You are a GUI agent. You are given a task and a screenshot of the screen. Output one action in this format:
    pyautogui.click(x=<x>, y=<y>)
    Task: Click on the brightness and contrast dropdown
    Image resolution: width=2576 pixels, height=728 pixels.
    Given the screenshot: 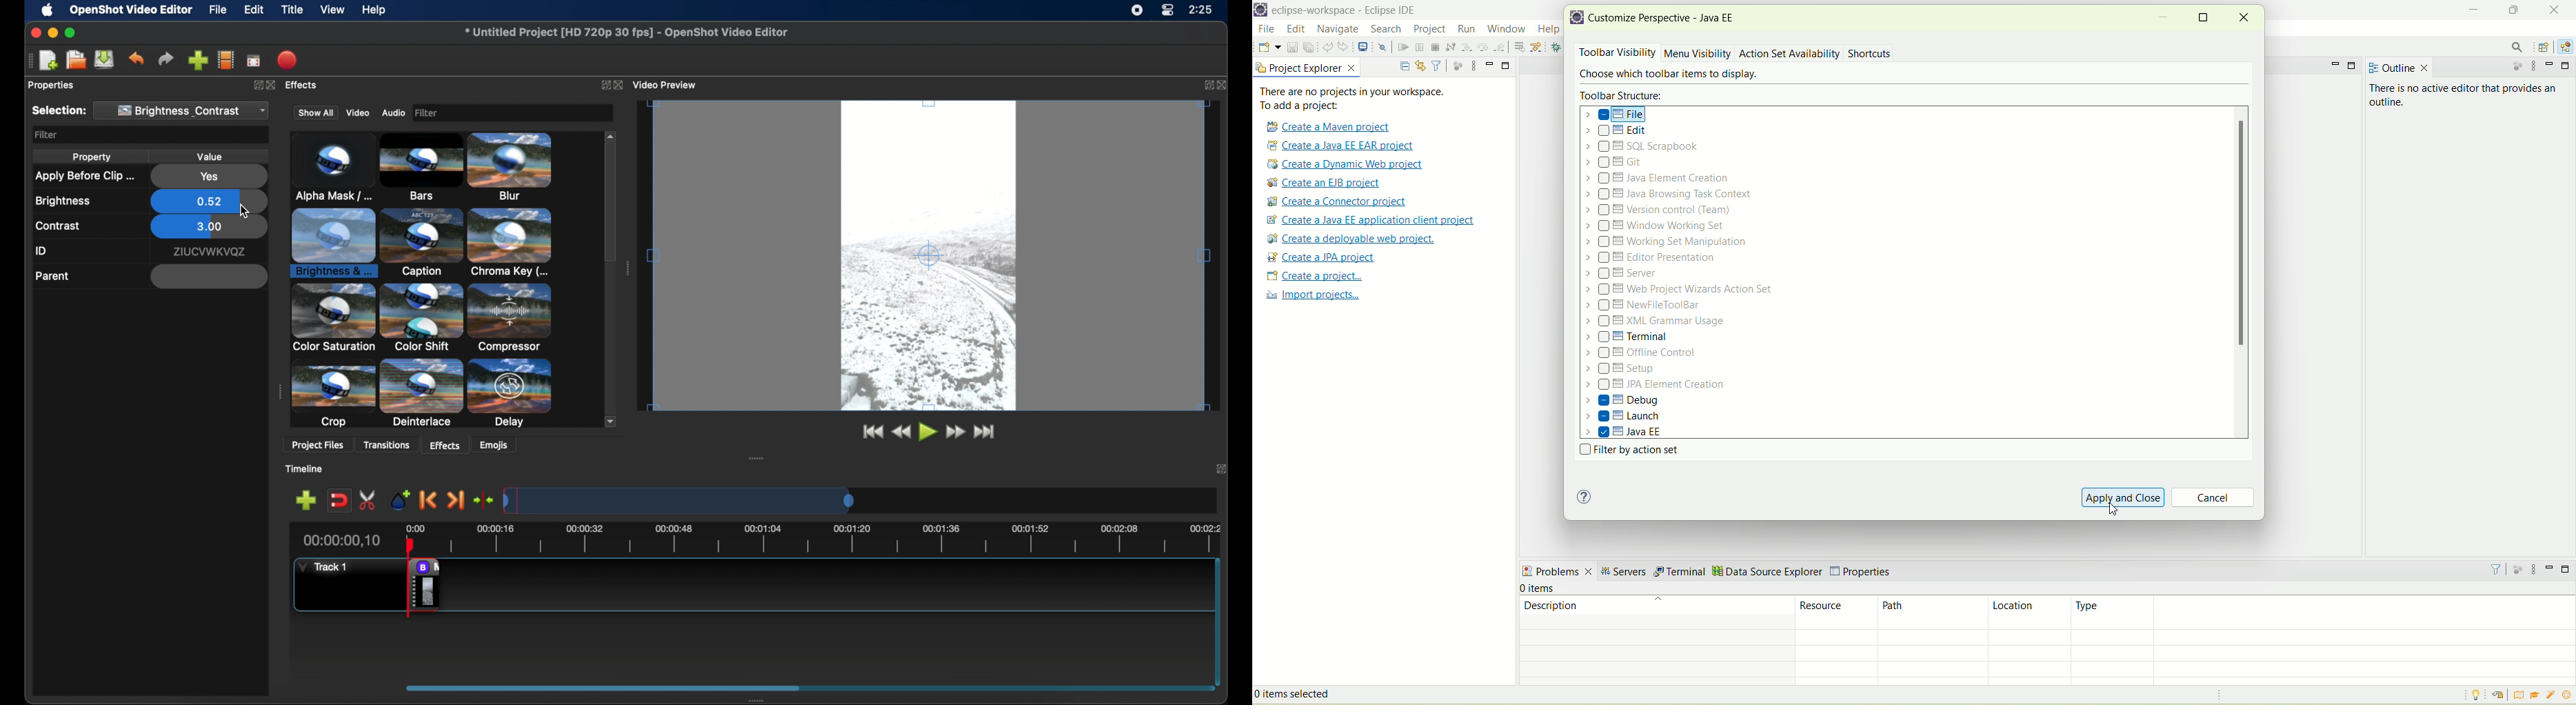 What is the action you would take?
    pyautogui.click(x=185, y=110)
    